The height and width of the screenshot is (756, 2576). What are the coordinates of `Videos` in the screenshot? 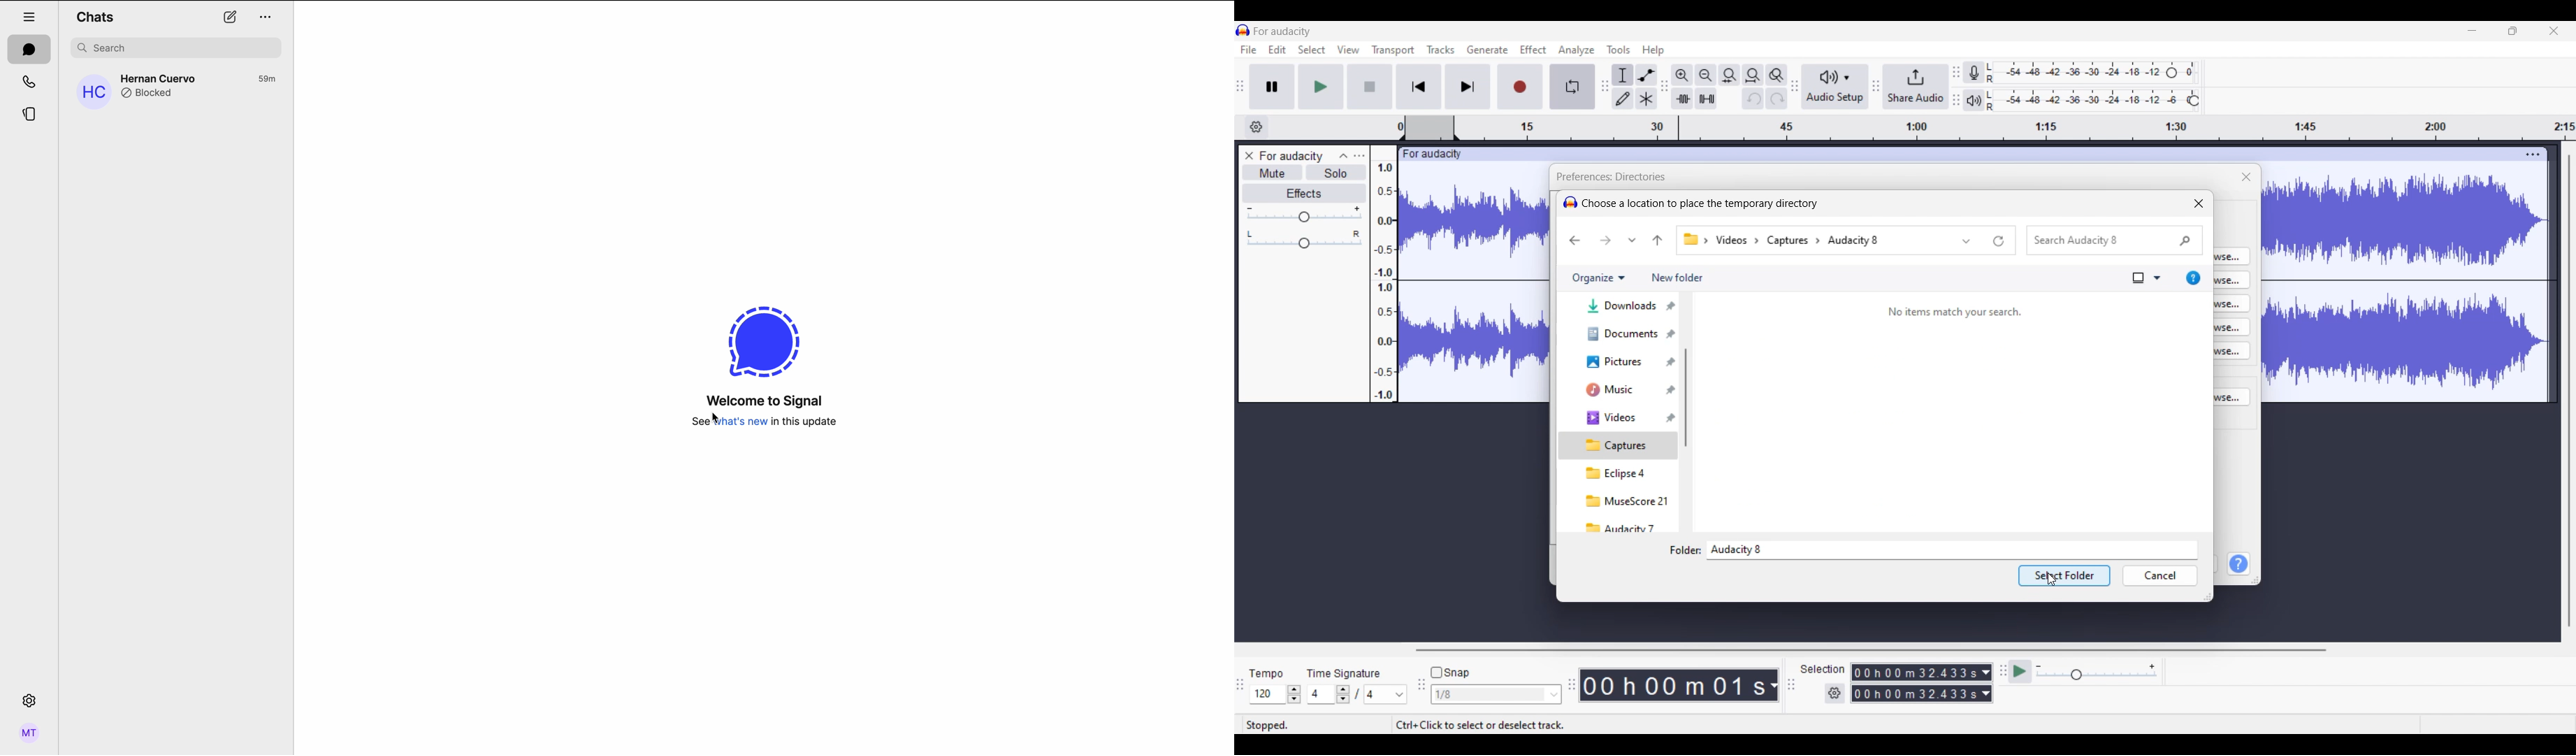 It's located at (1622, 417).